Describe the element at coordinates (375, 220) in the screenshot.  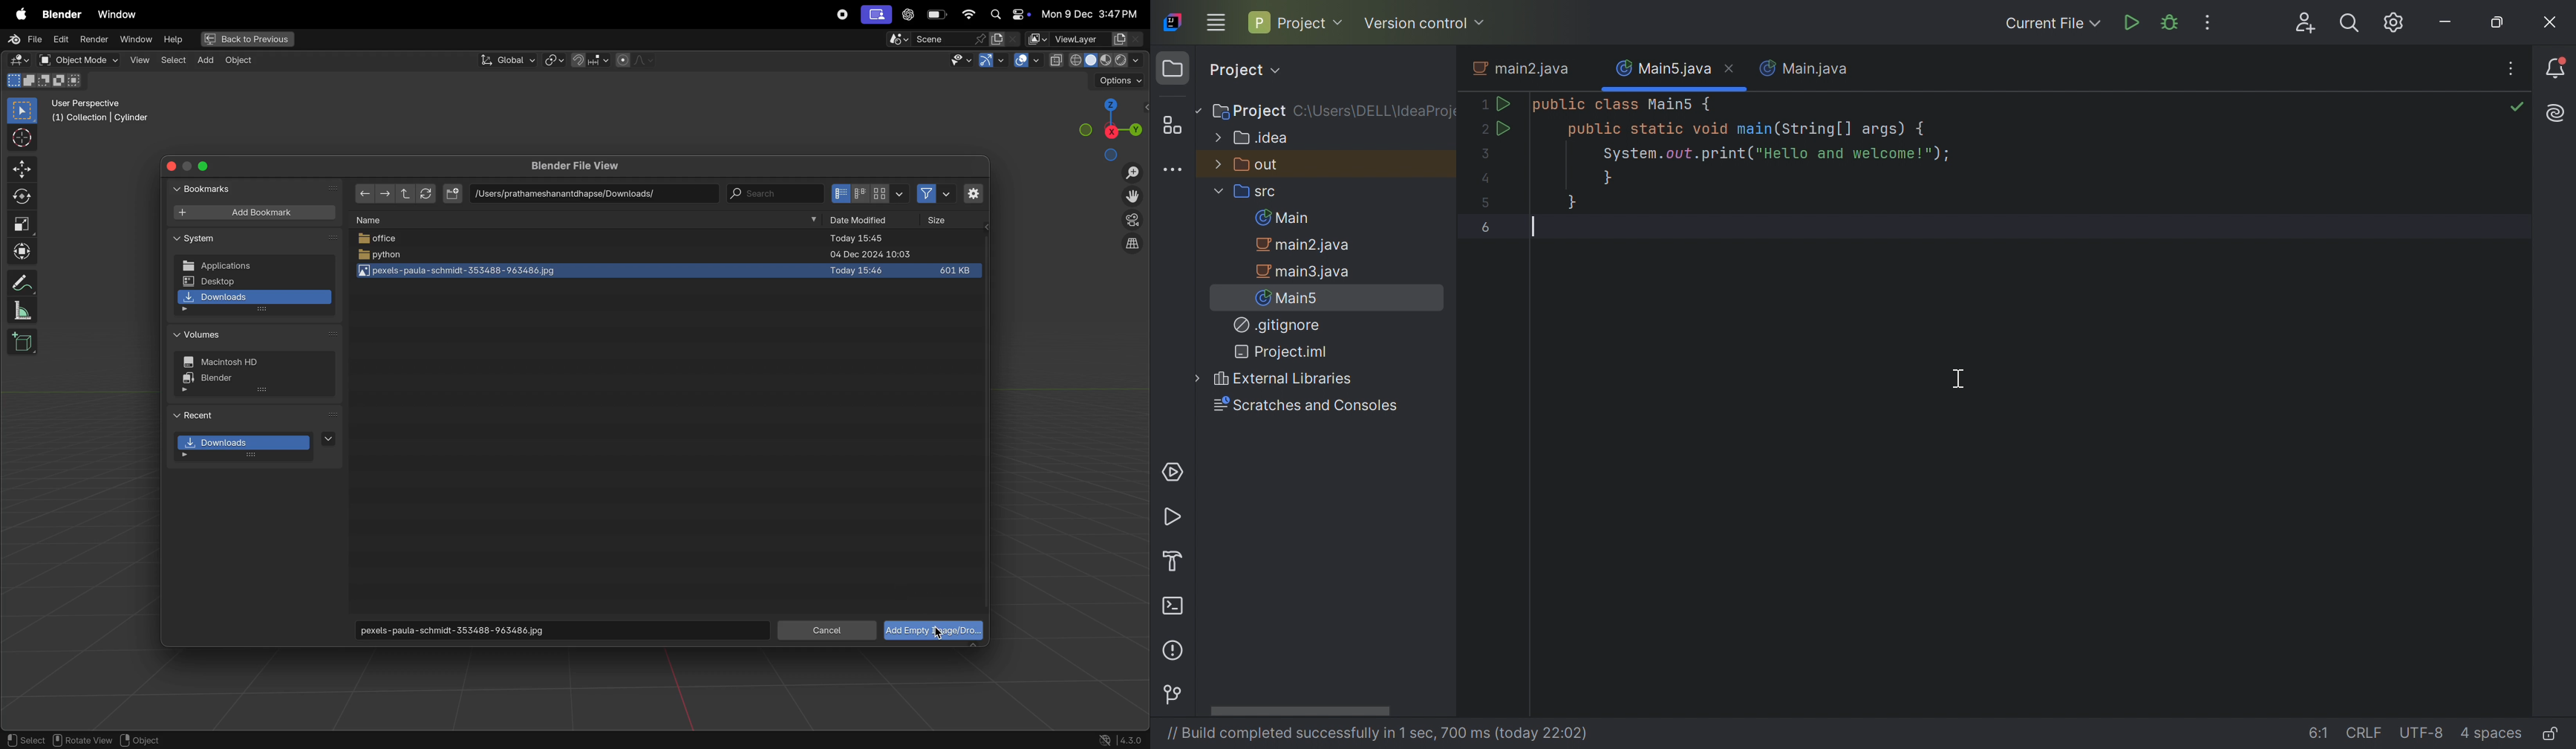
I see `name` at that location.